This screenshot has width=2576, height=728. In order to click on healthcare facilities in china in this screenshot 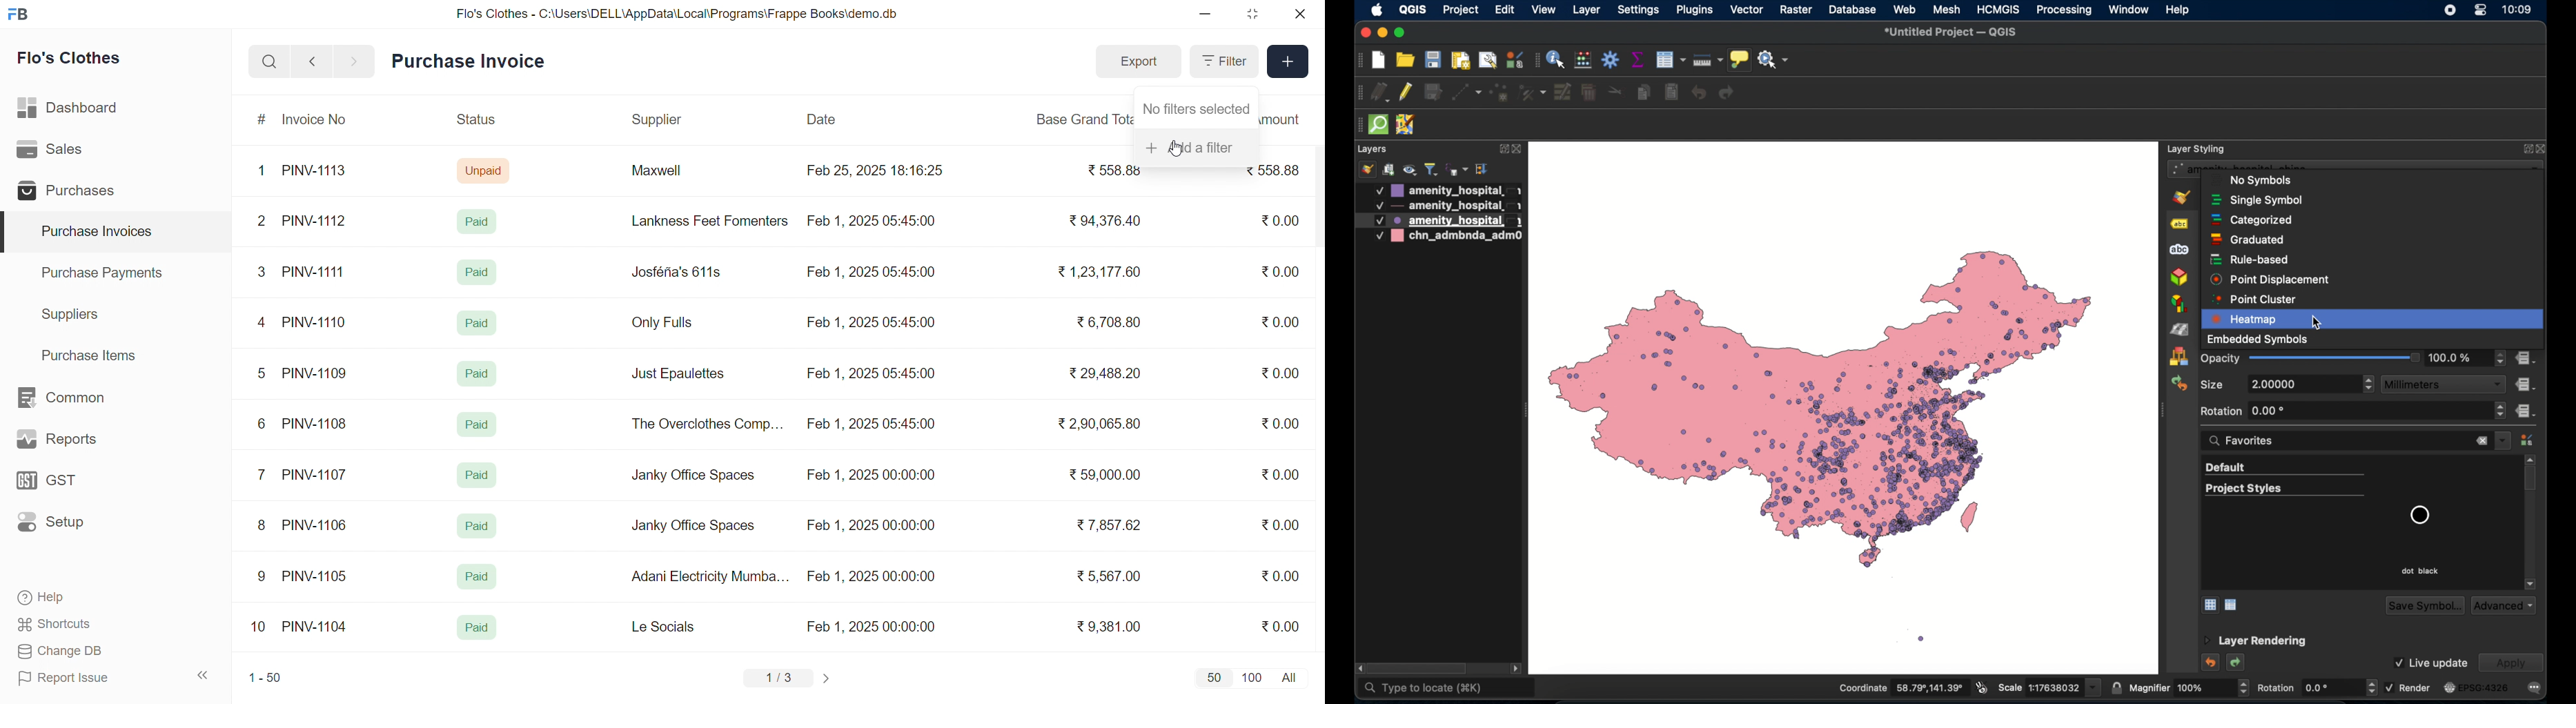, I will do `click(1842, 407)`.